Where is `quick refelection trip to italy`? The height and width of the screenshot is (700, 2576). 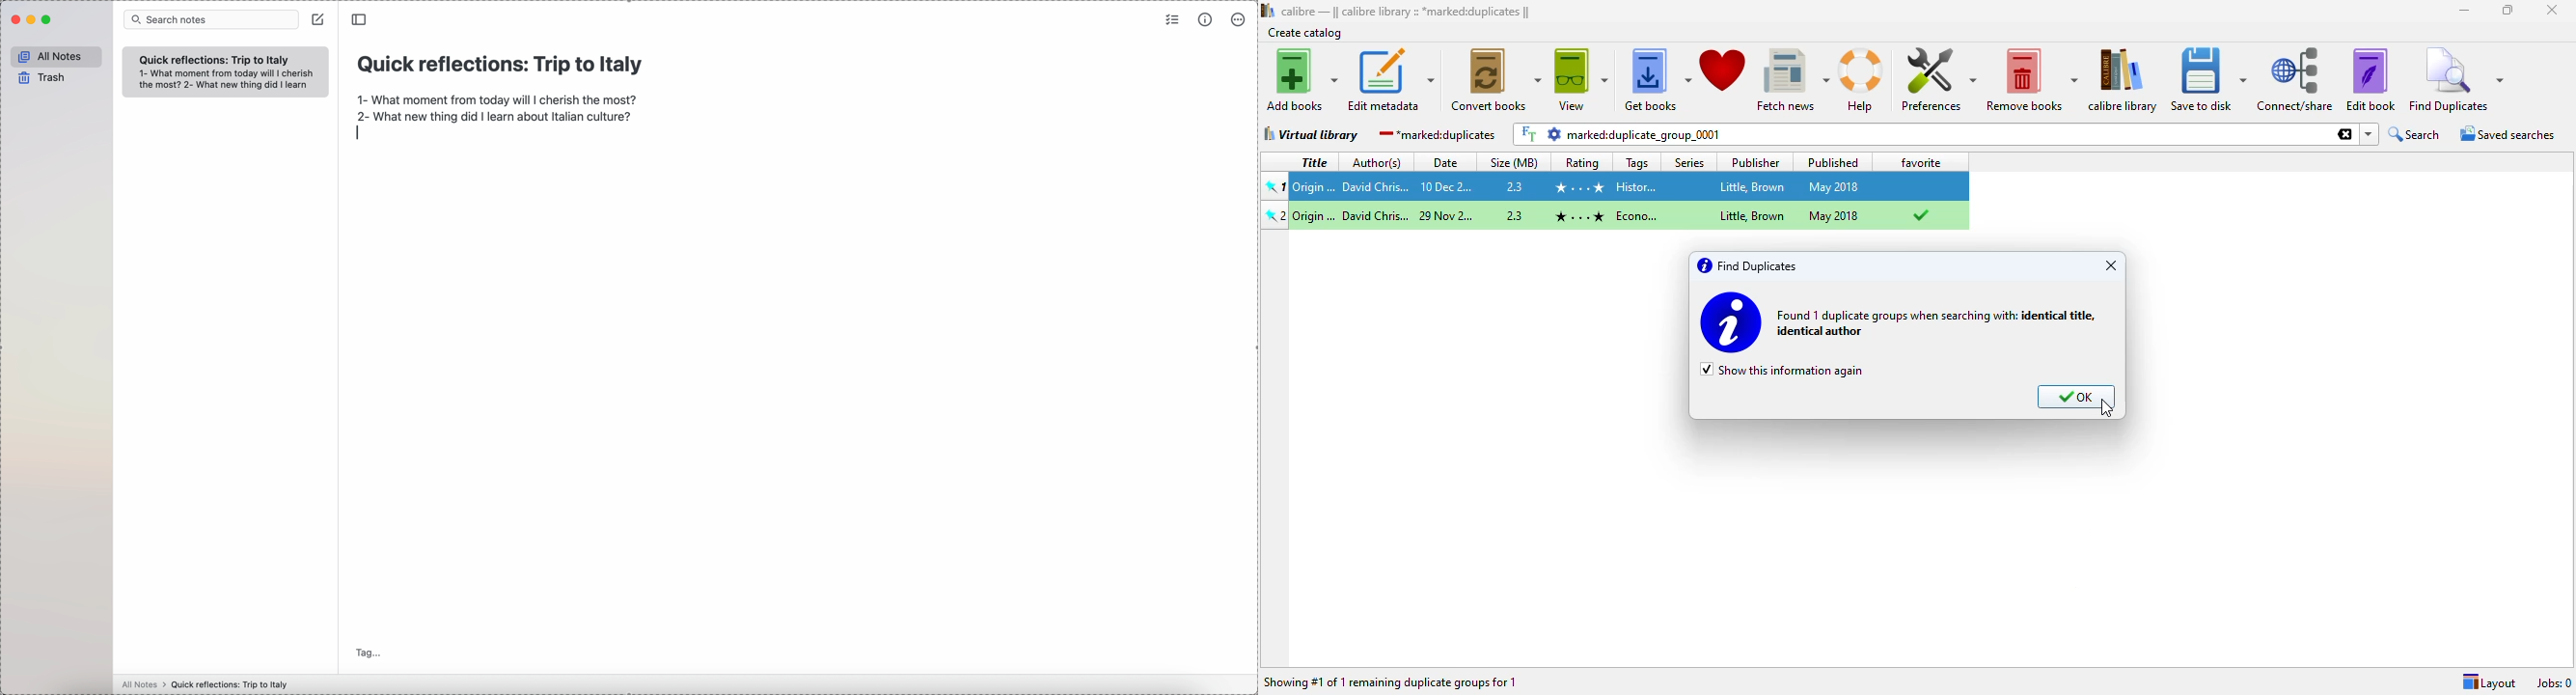 quick refelection trip to italy is located at coordinates (217, 58).